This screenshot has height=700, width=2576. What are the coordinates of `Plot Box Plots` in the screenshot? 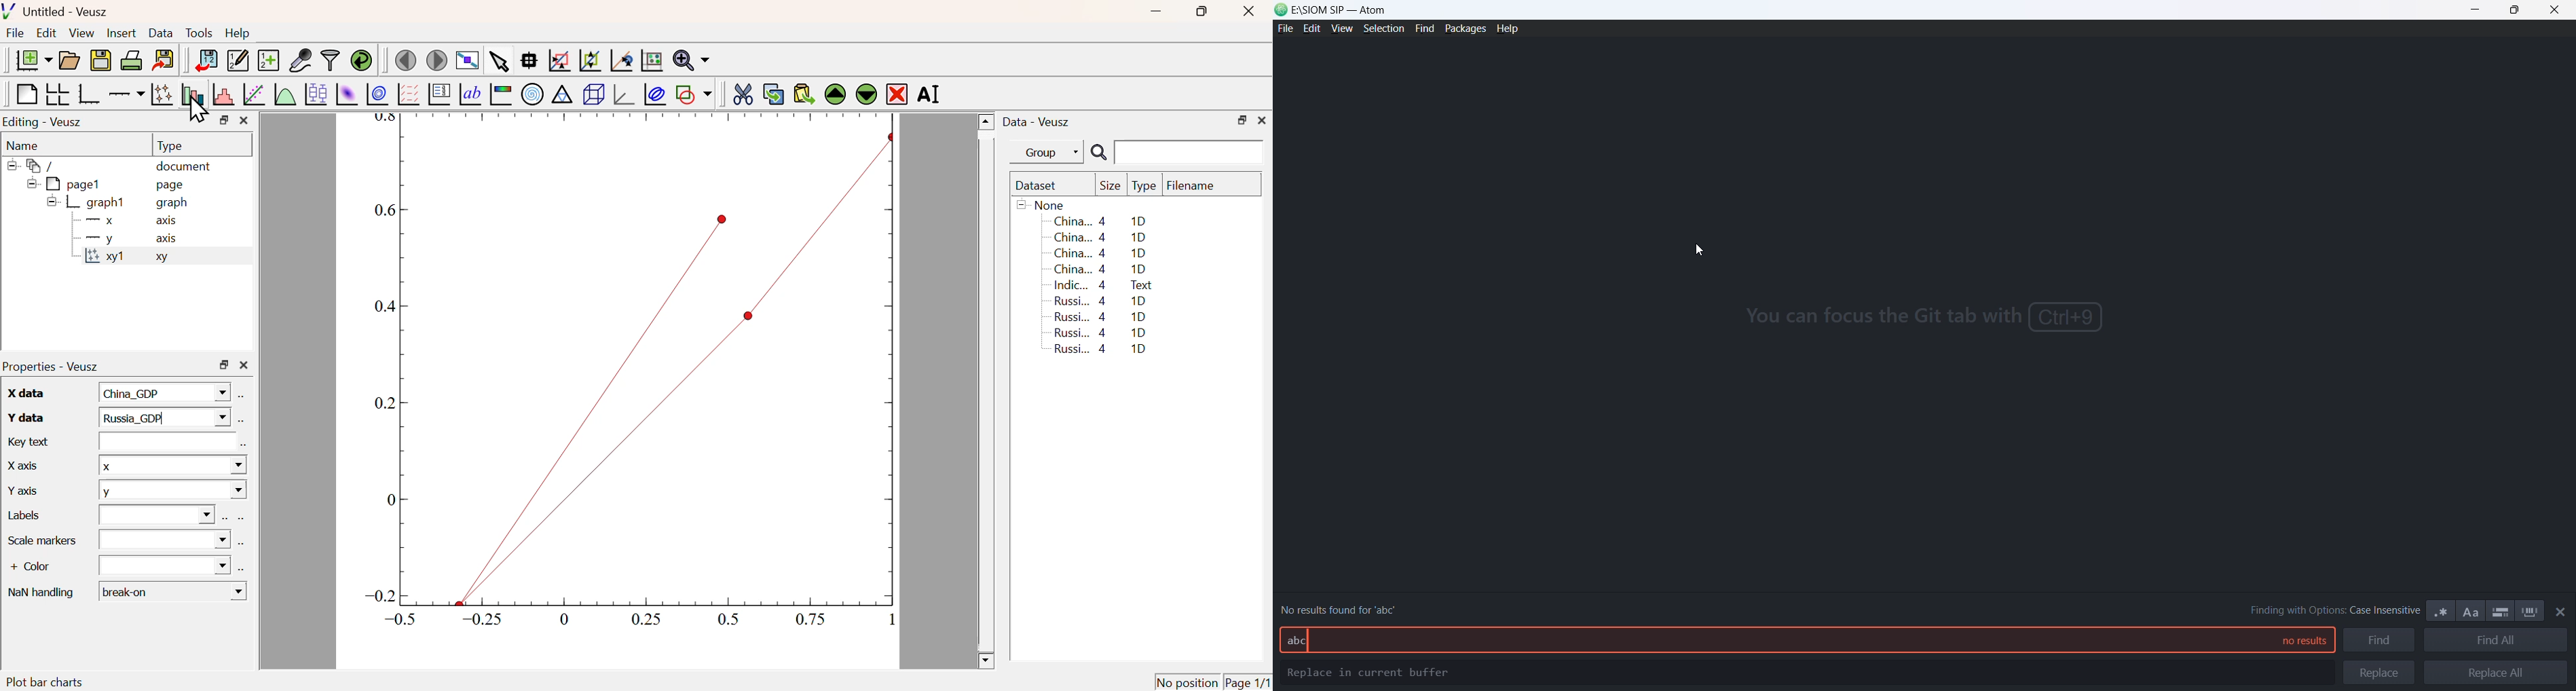 It's located at (315, 94).